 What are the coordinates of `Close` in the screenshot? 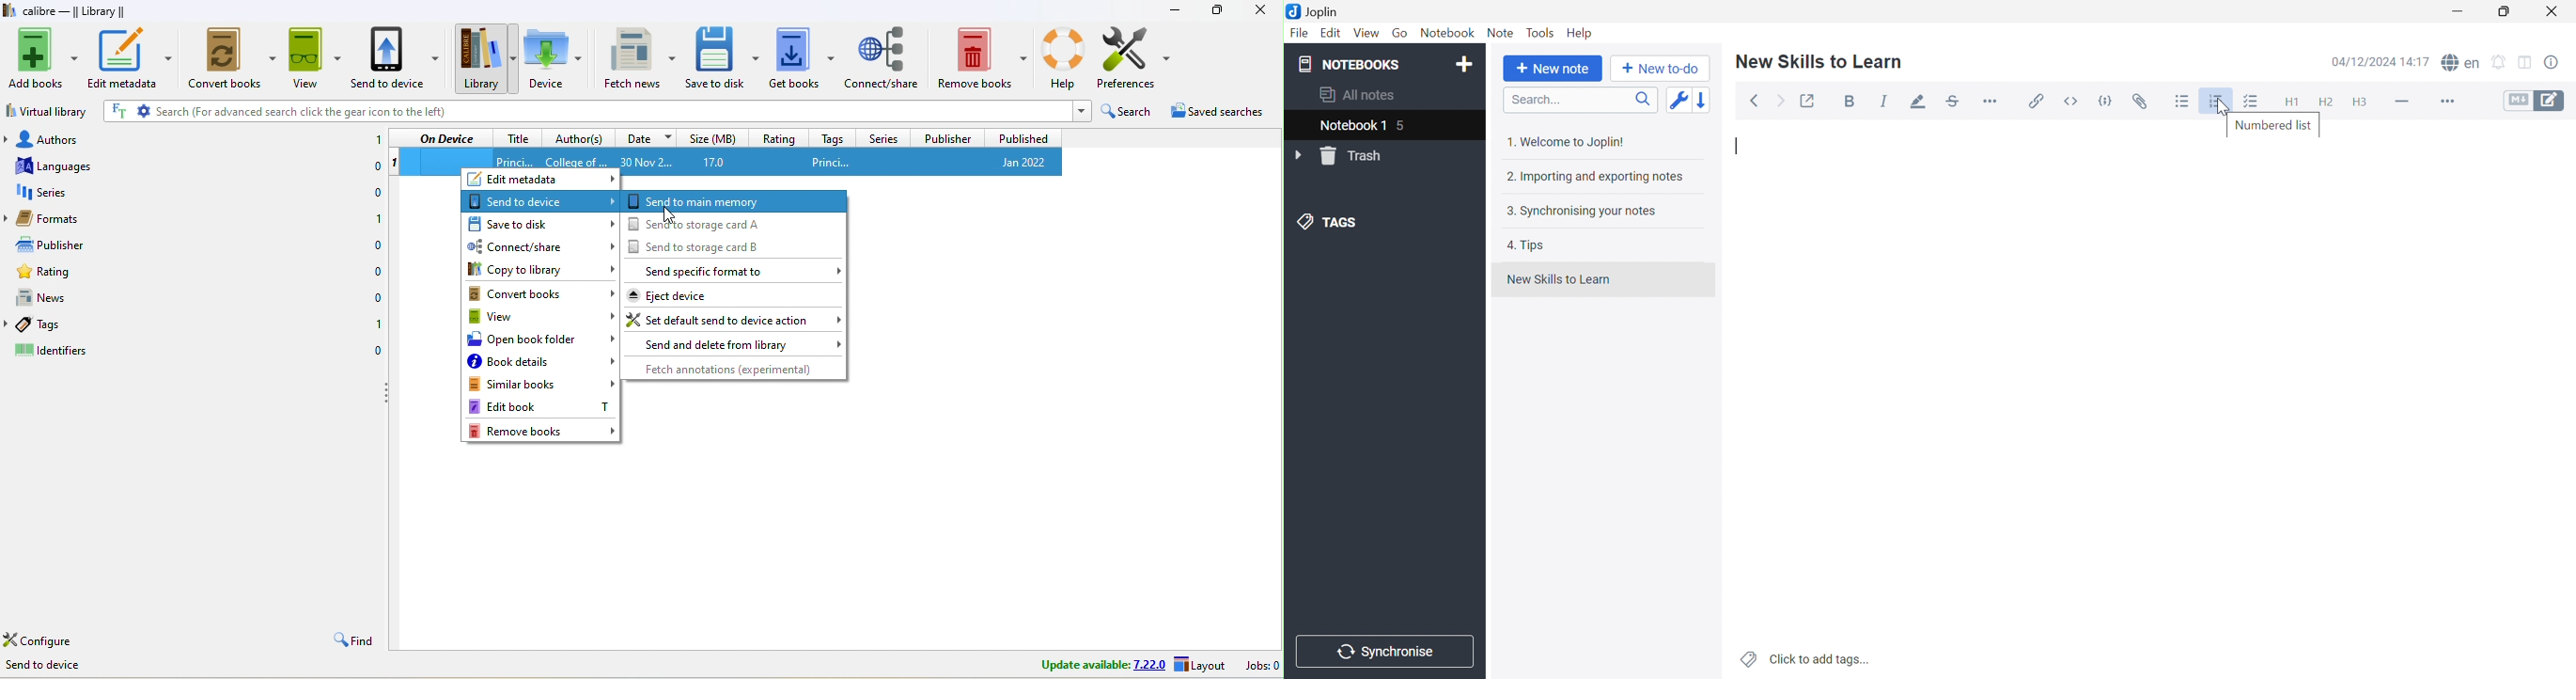 It's located at (2553, 12).